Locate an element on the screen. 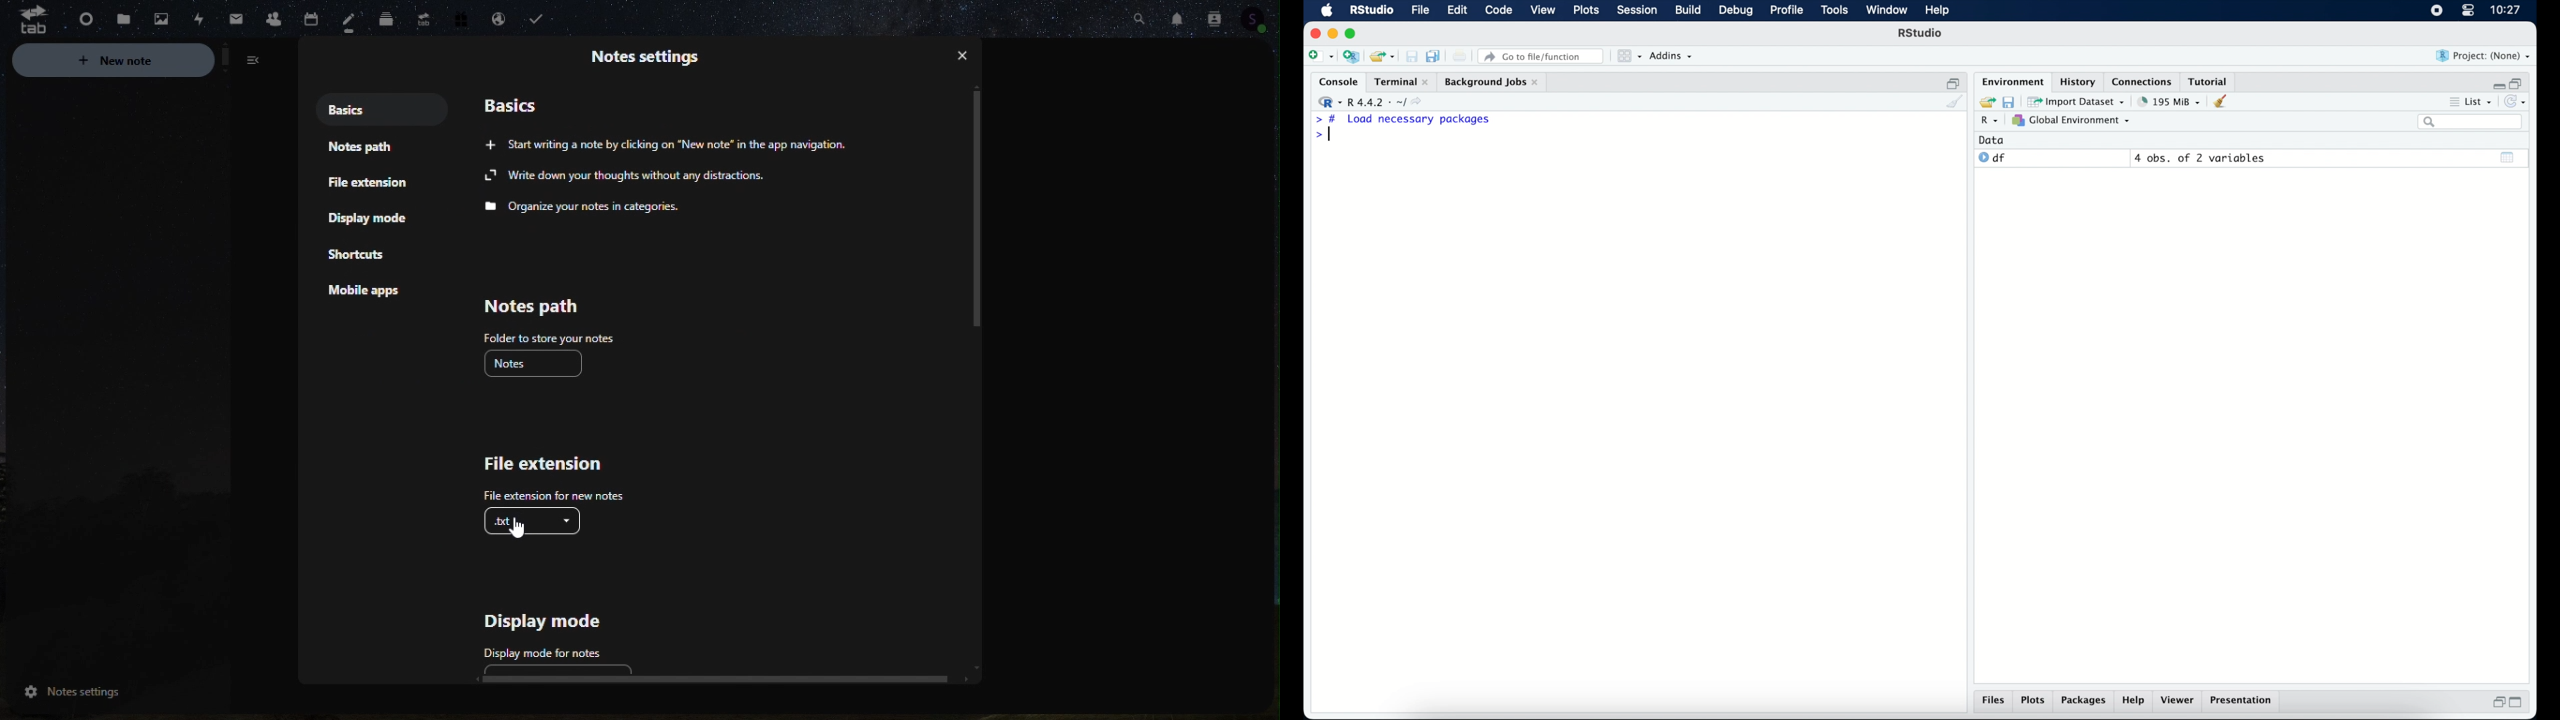  R Studio is located at coordinates (1921, 35).